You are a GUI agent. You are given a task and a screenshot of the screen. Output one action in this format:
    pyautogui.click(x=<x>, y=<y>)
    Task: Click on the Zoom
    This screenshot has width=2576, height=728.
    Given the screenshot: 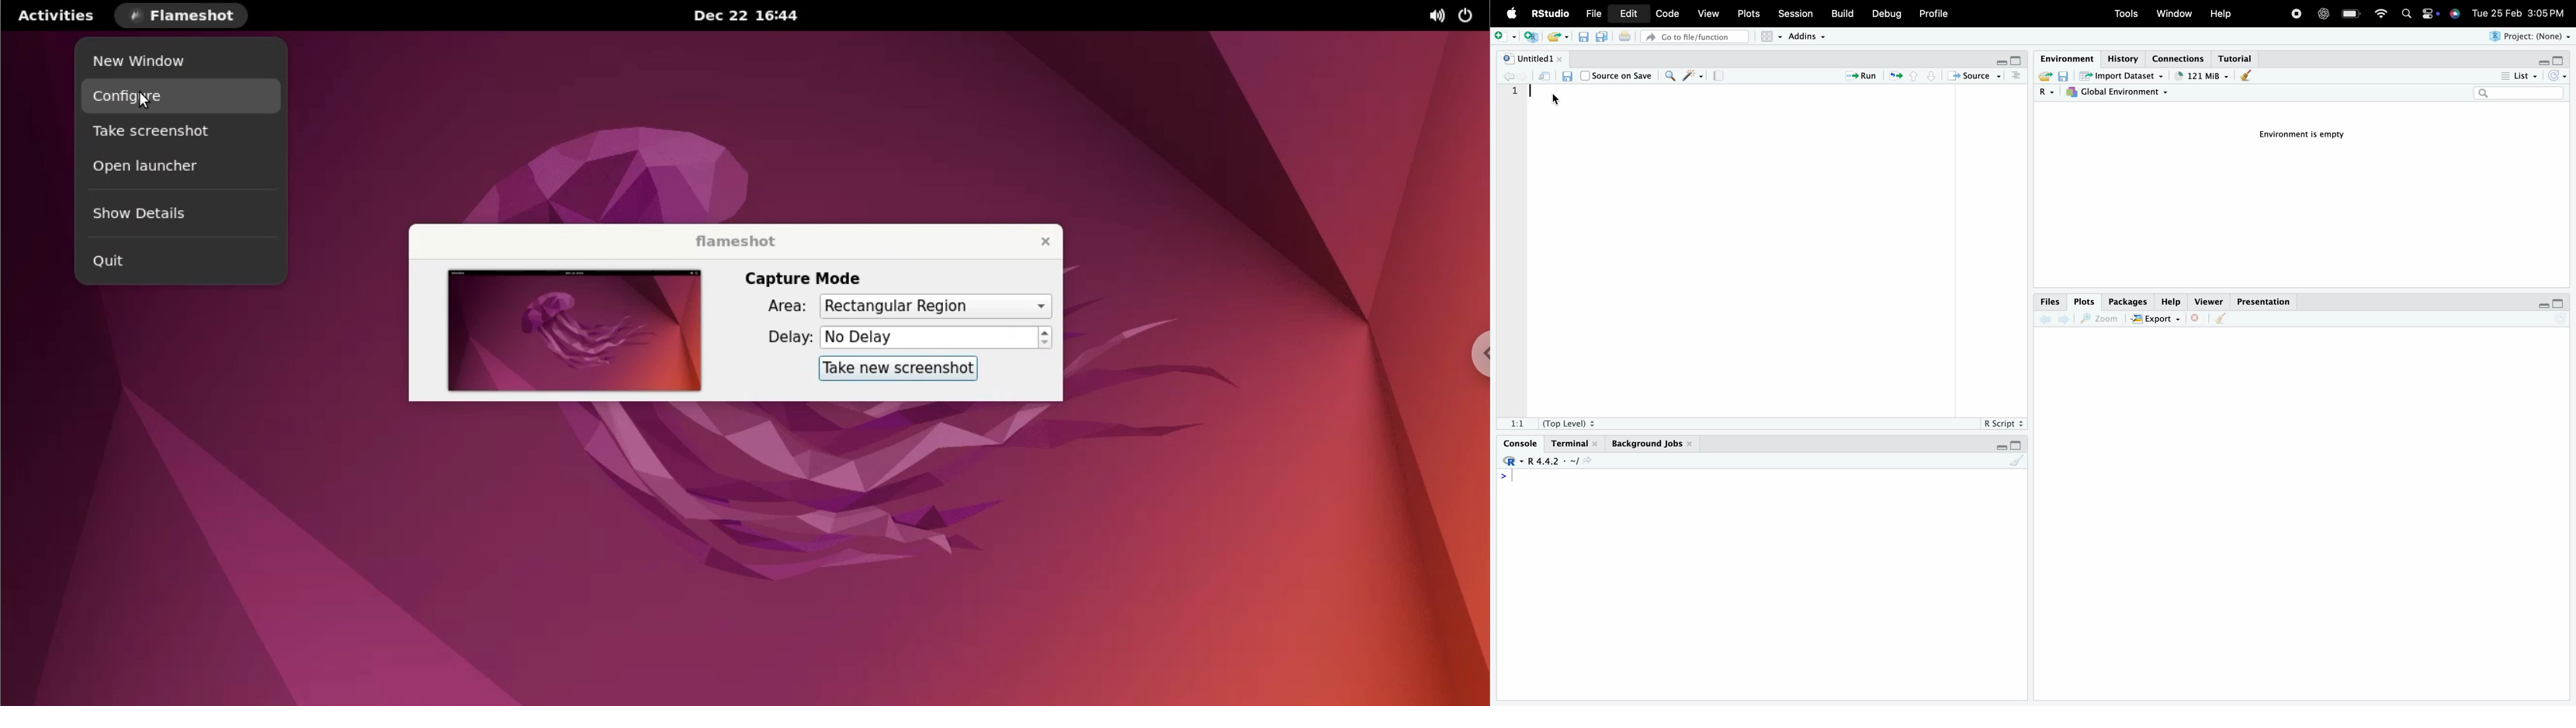 What is the action you would take?
    pyautogui.click(x=2103, y=319)
    